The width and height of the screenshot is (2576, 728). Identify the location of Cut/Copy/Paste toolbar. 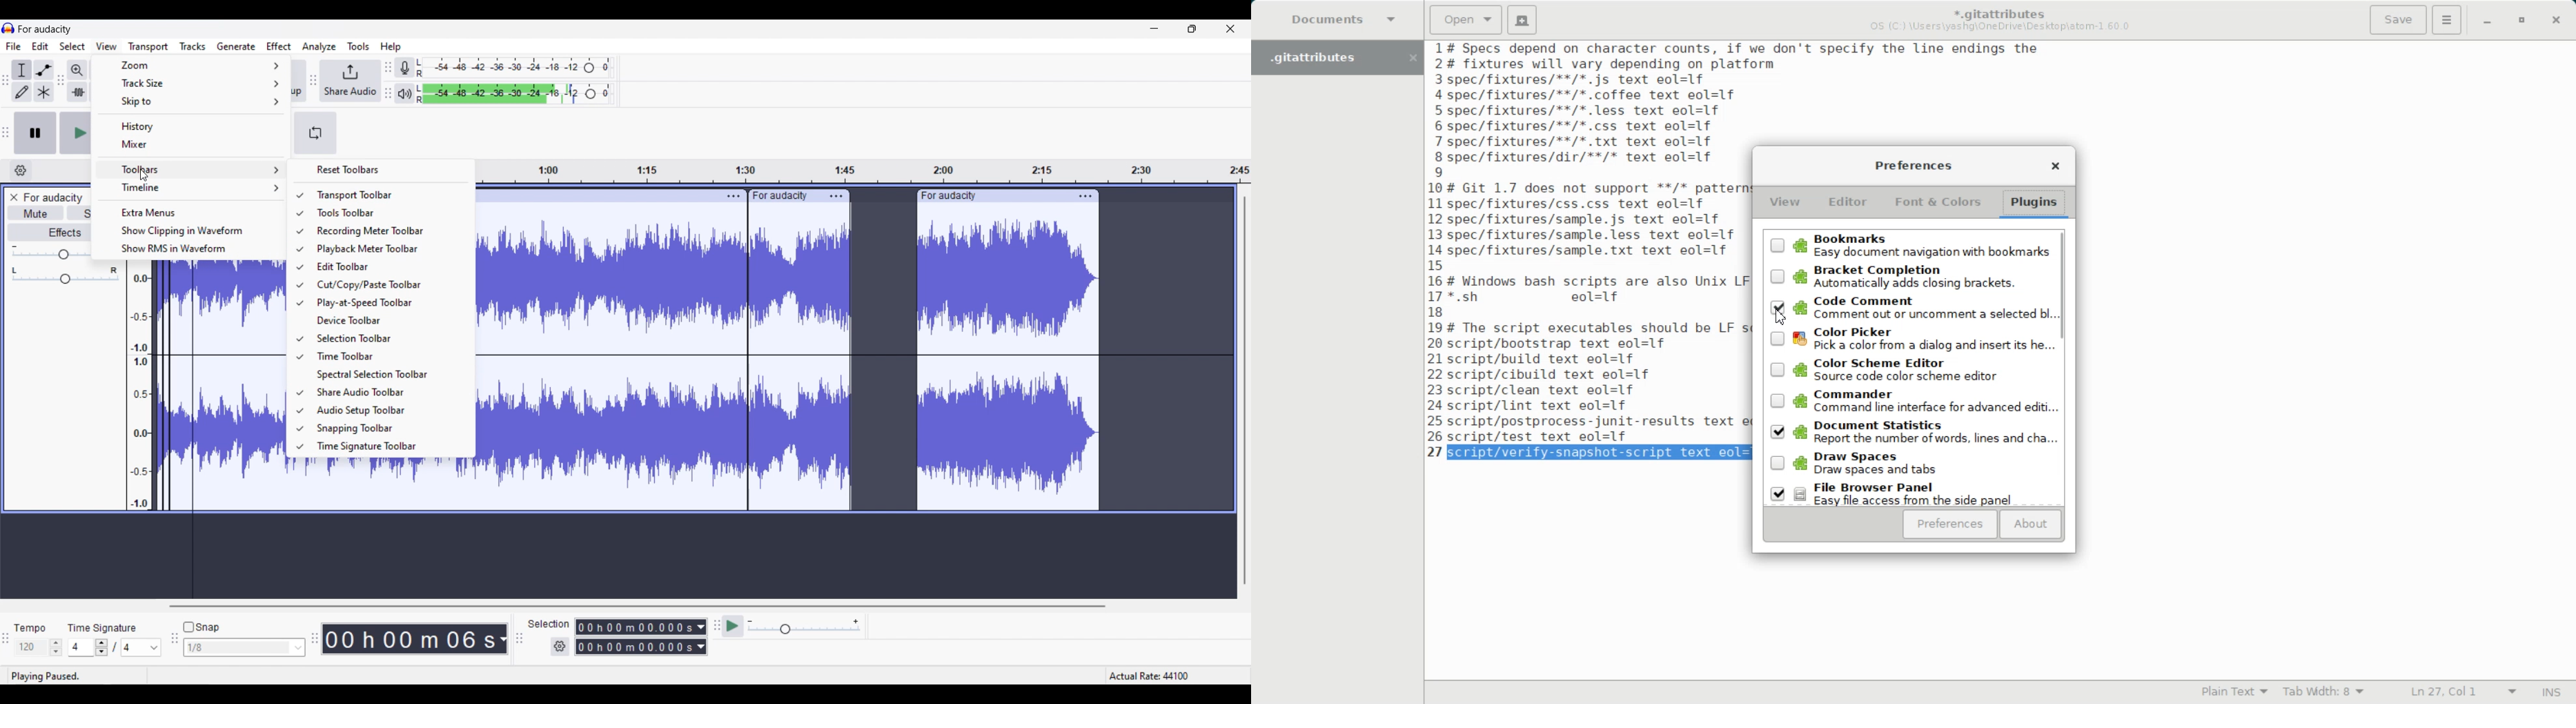
(386, 285).